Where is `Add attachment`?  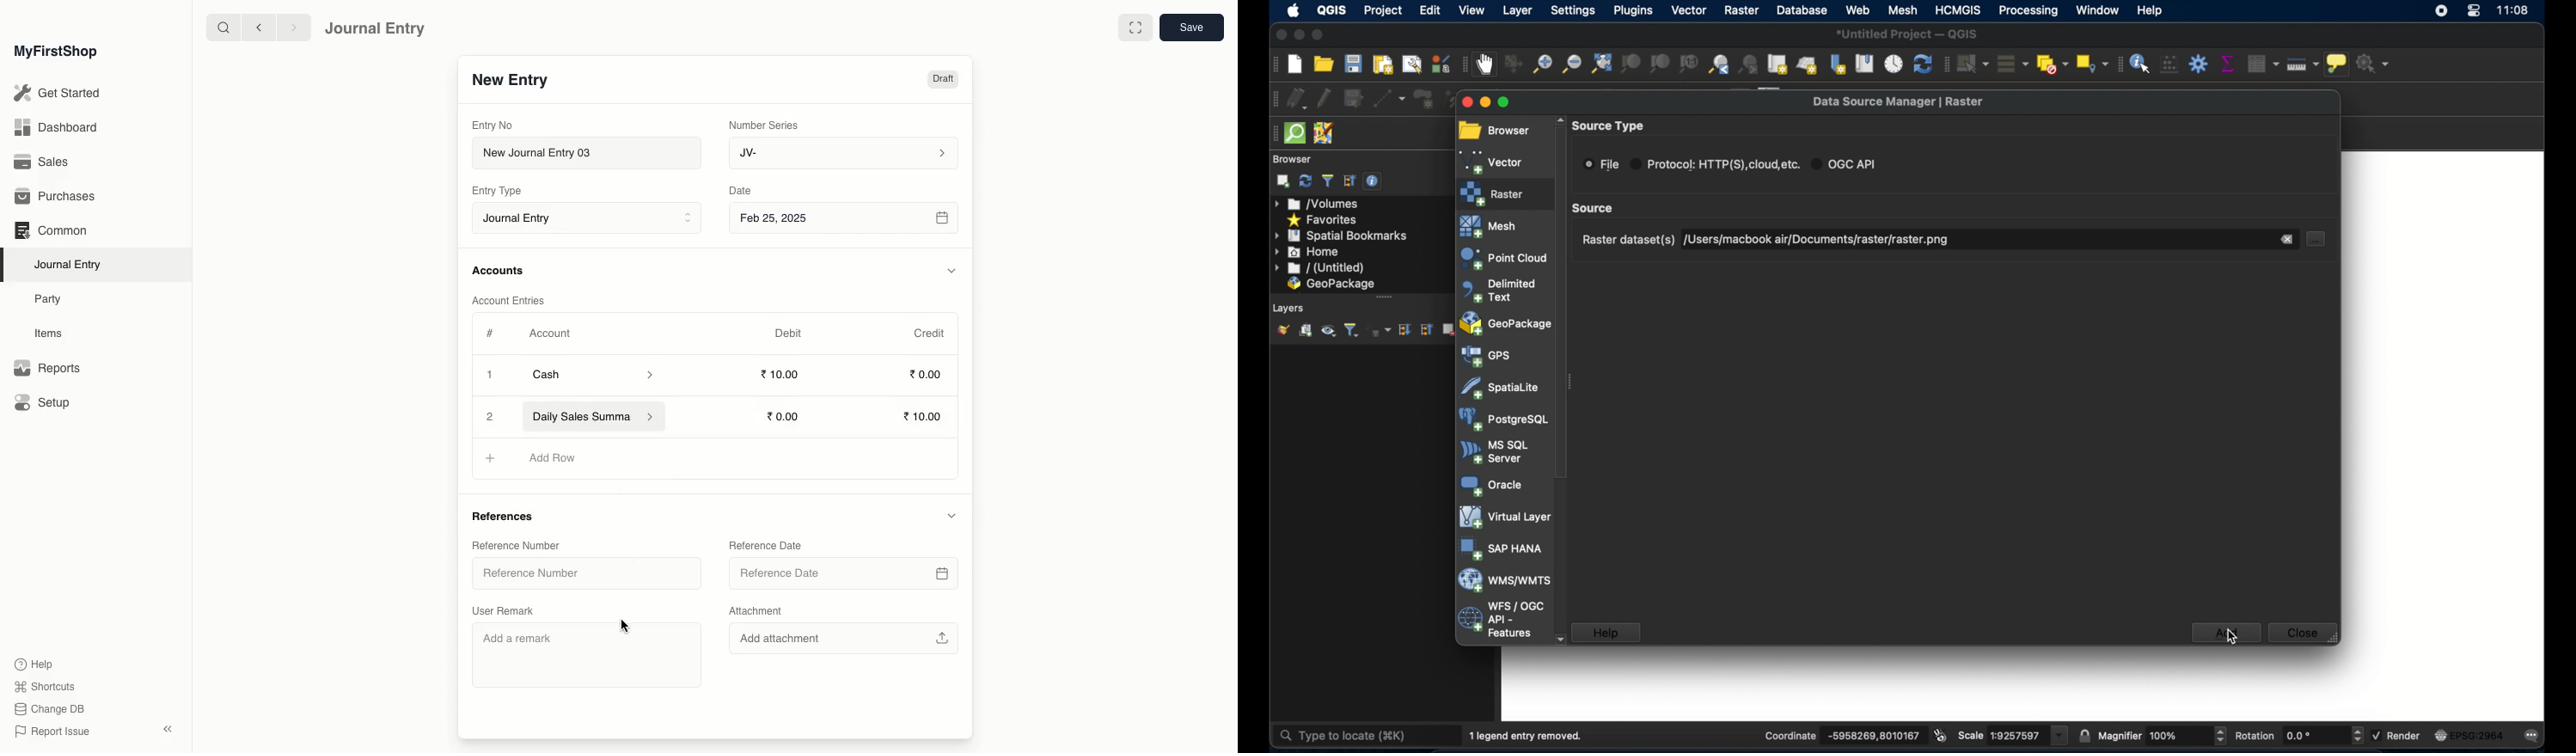 Add attachment is located at coordinates (841, 636).